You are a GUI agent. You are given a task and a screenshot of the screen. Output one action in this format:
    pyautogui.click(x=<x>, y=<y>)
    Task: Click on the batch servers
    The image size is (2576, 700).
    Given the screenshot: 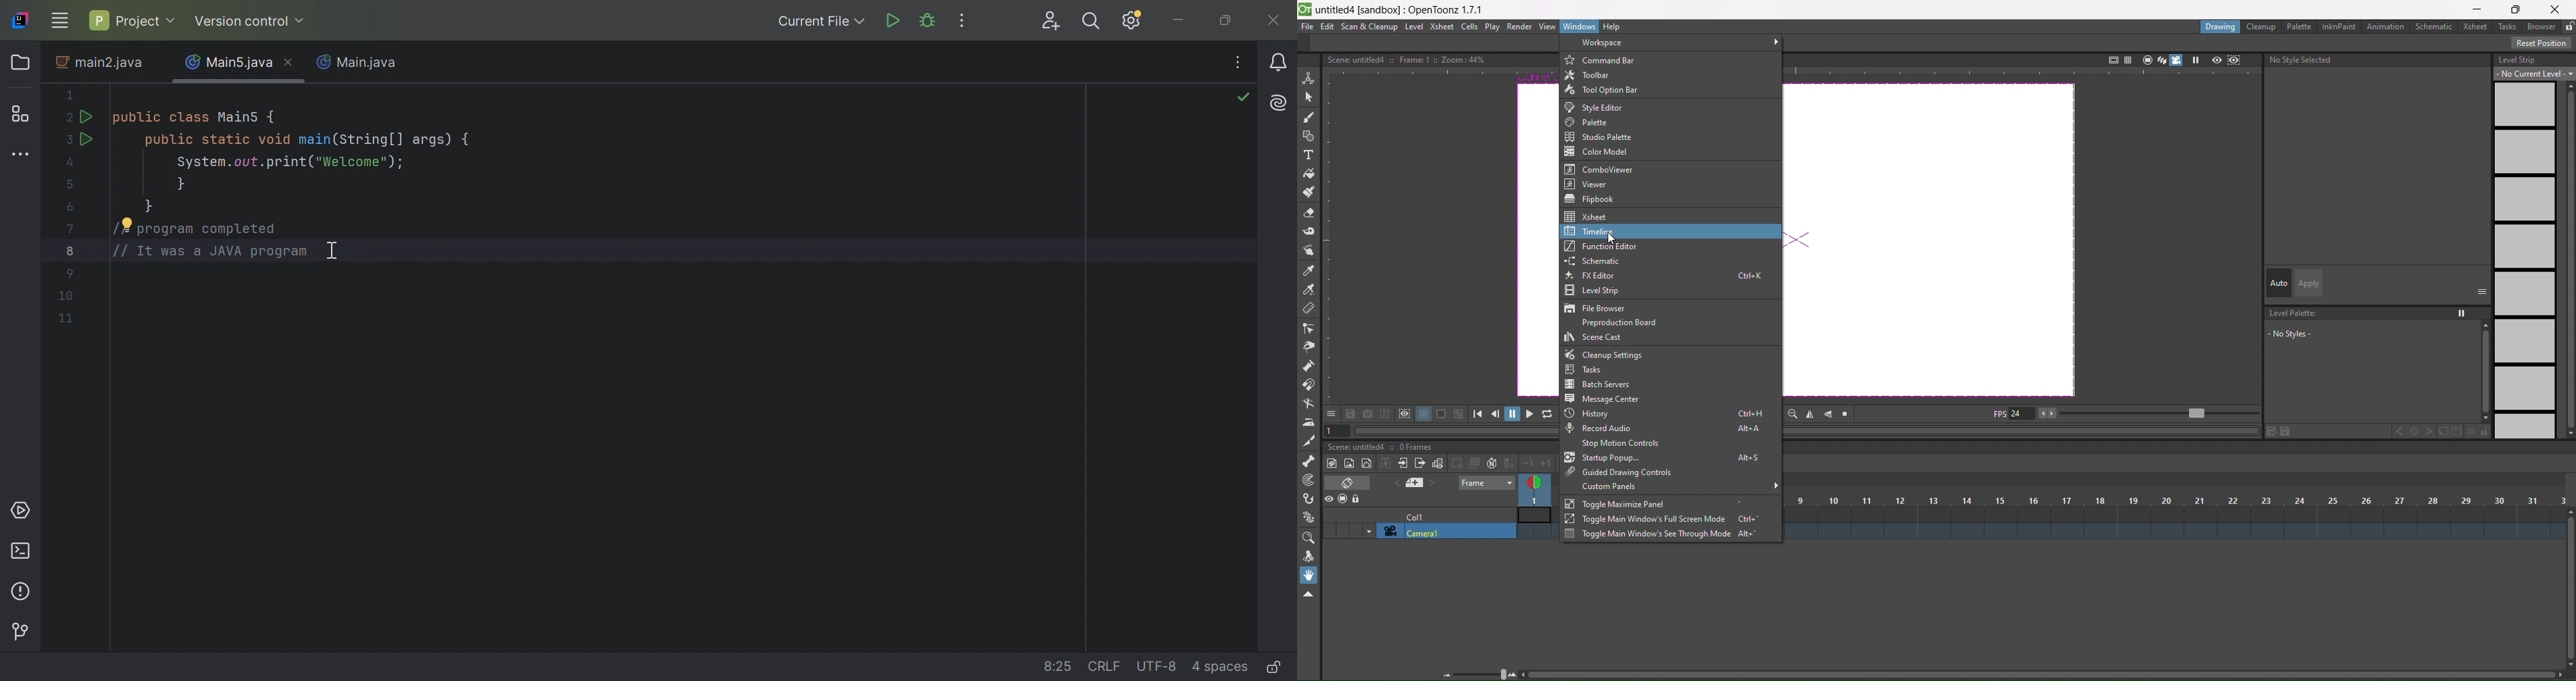 What is the action you would take?
    pyautogui.click(x=1601, y=384)
    